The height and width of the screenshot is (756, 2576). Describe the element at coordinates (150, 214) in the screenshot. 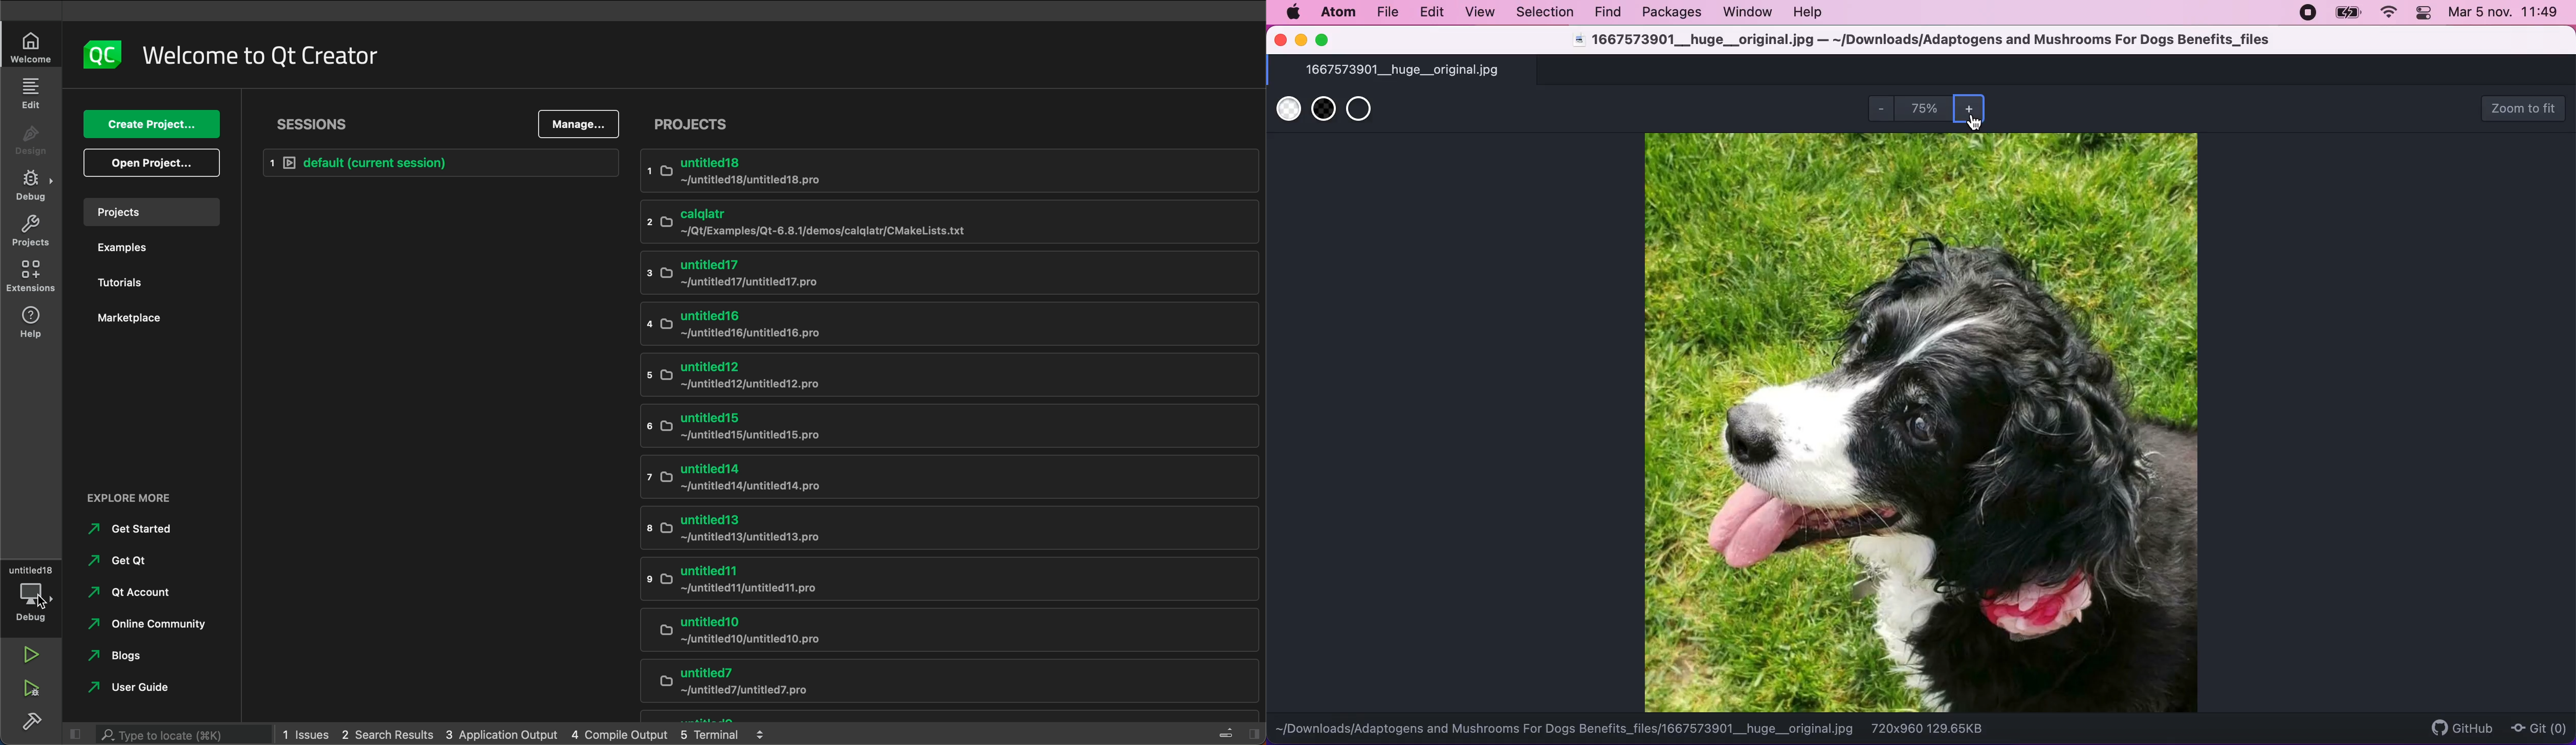

I see `projects` at that location.